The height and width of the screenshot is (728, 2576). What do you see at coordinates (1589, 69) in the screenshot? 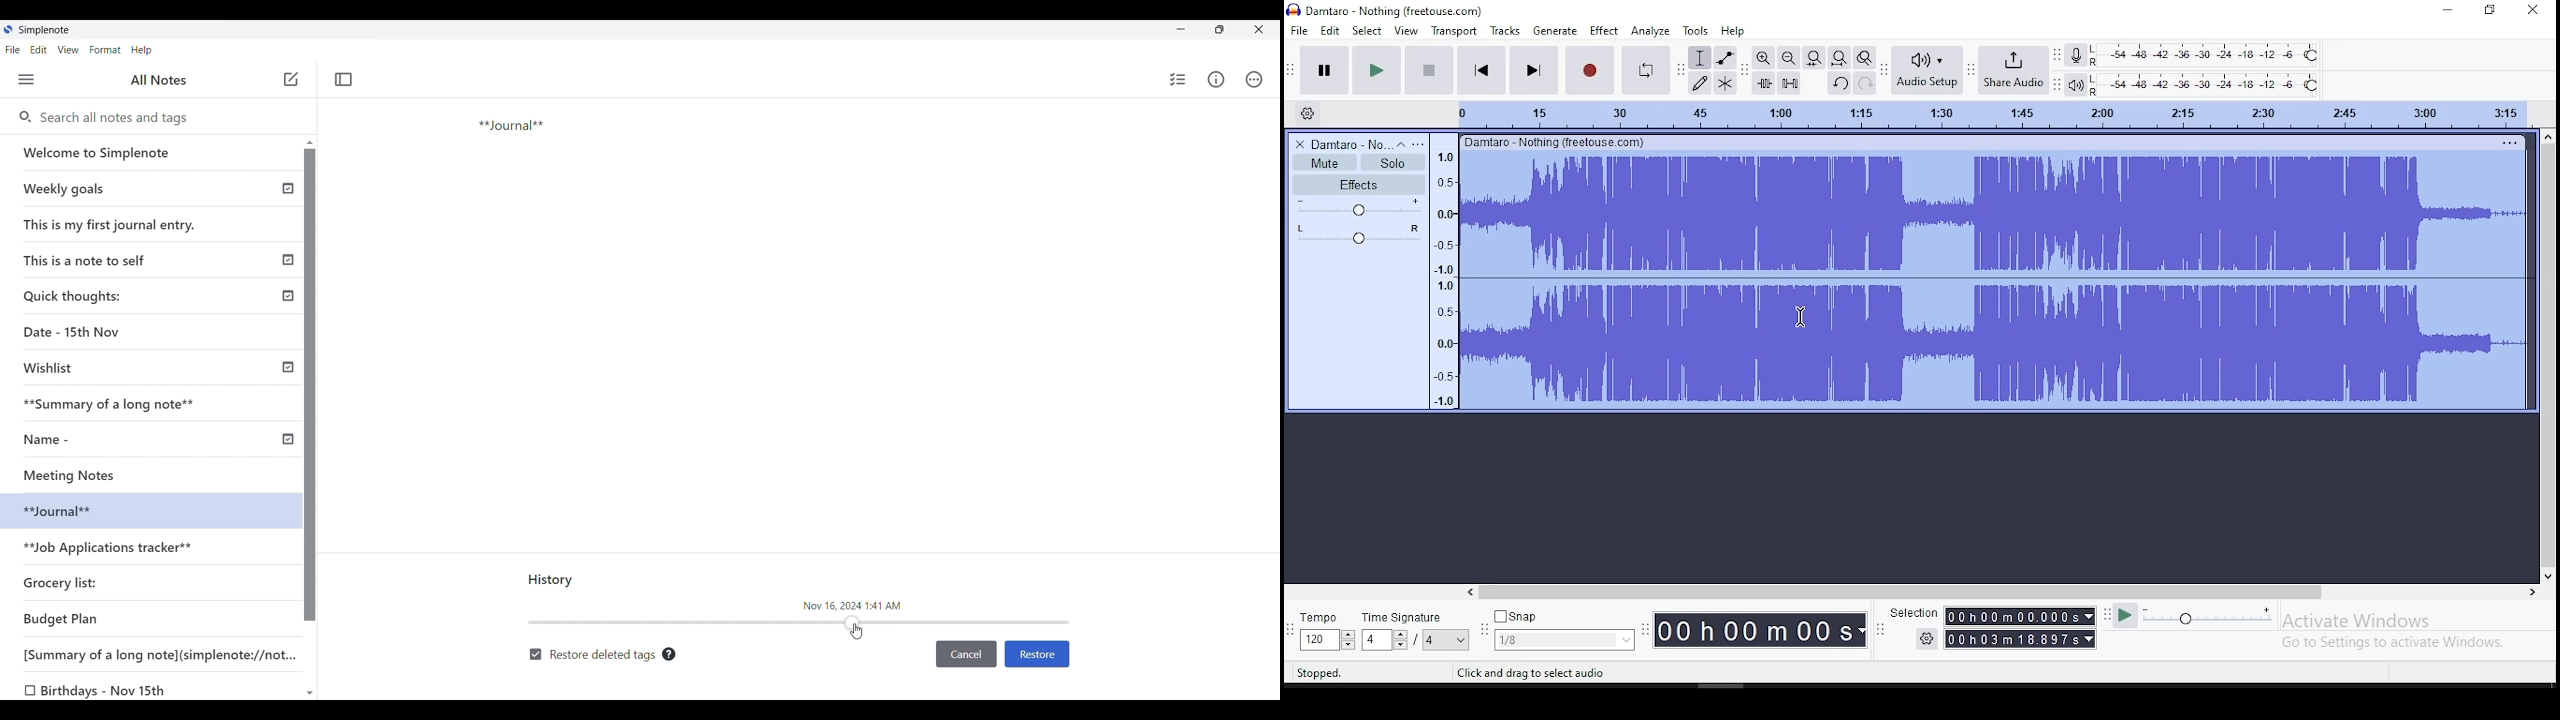
I see `record` at bounding box center [1589, 69].